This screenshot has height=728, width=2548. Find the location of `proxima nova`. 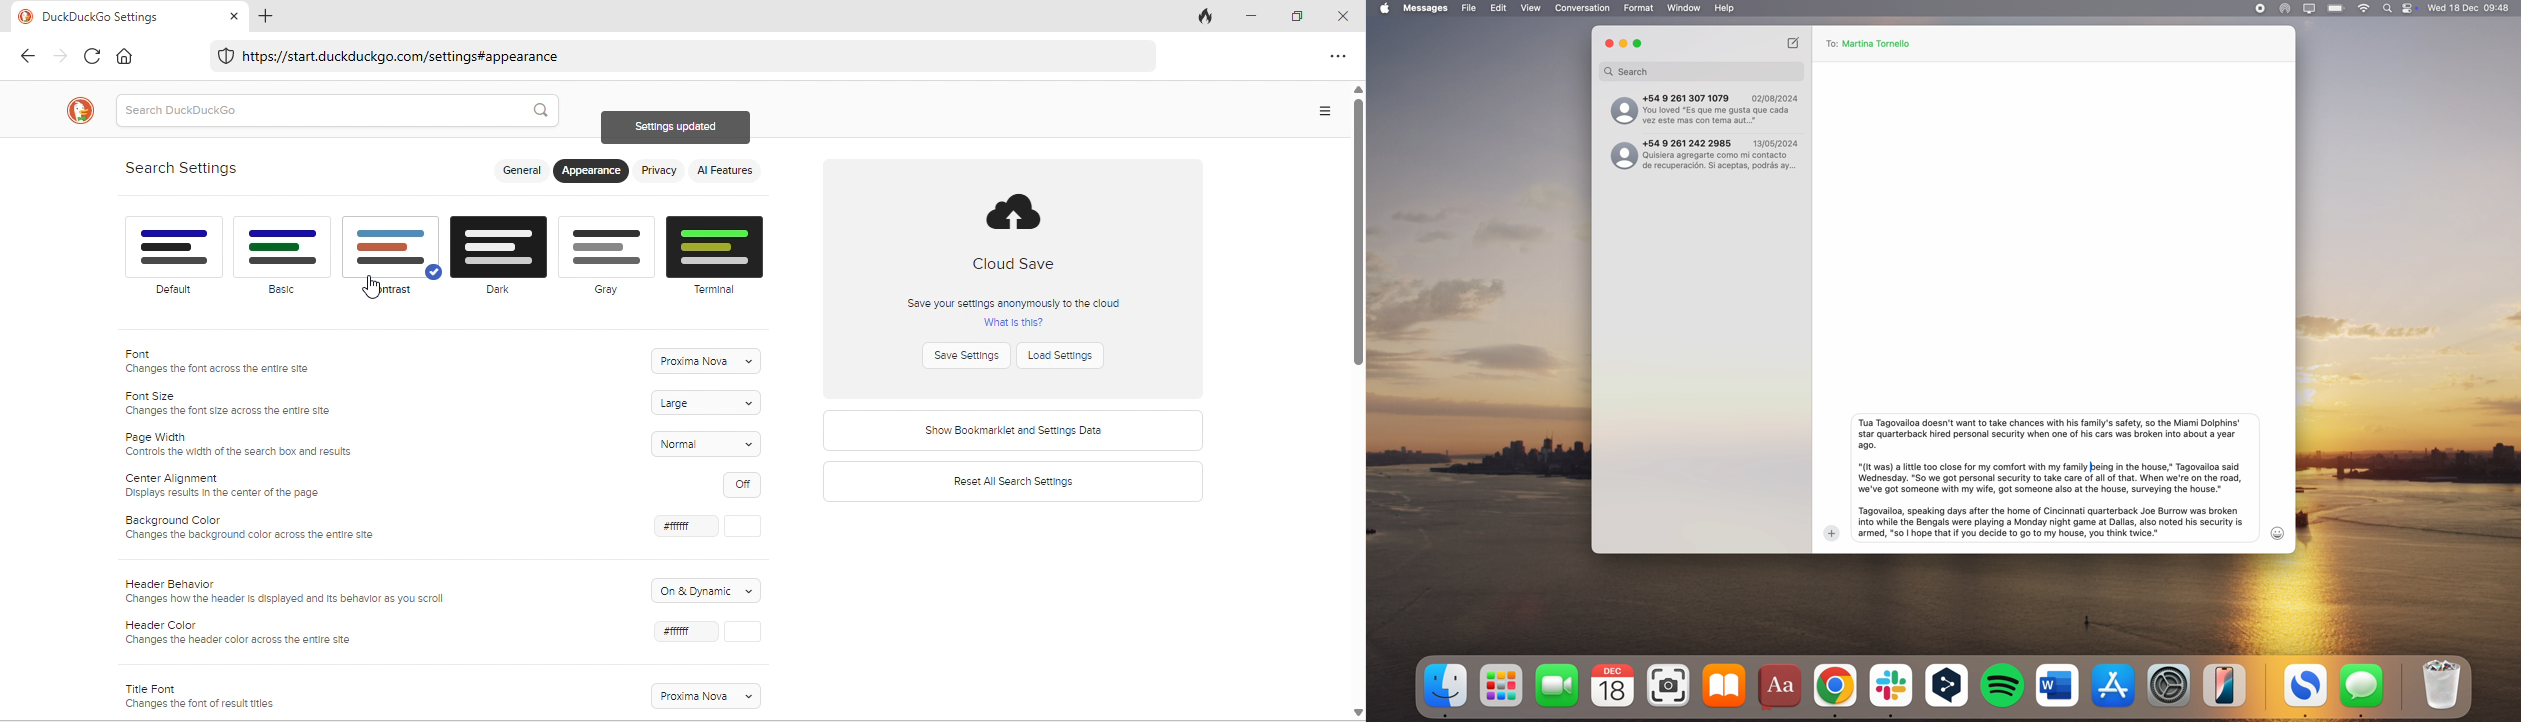

proxima nova is located at coordinates (705, 360).